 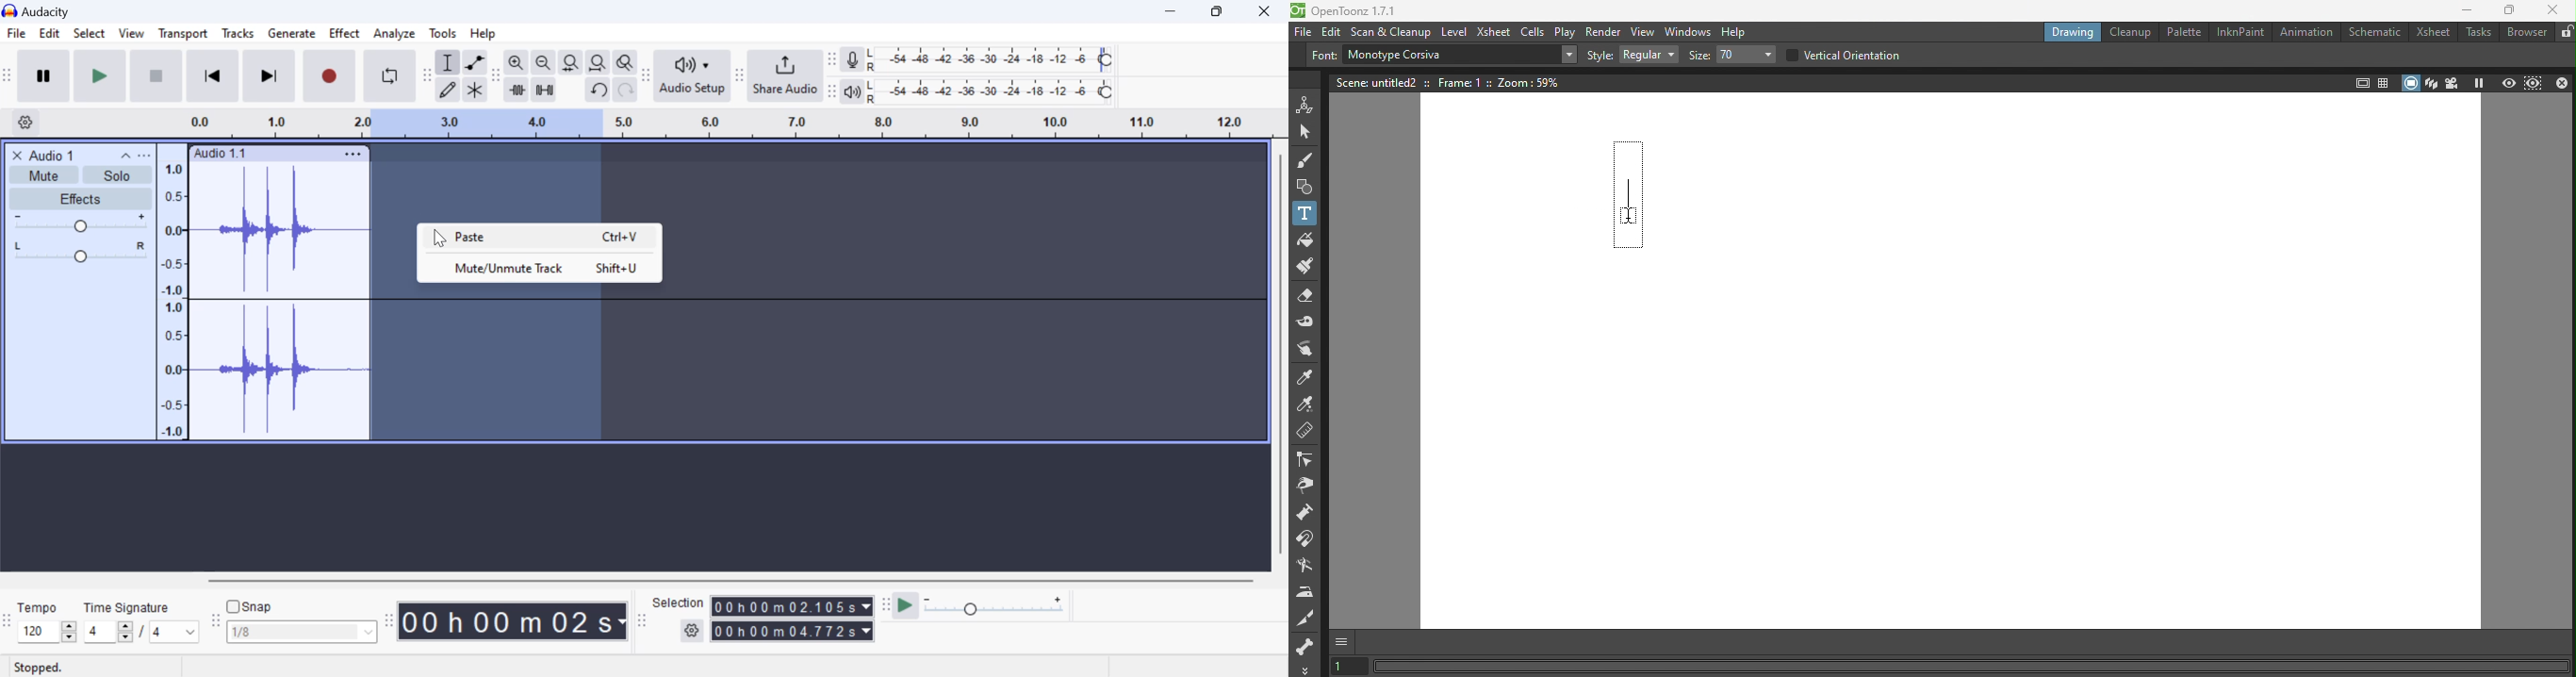 What do you see at coordinates (1333, 31) in the screenshot?
I see `Edit` at bounding box center [1333, 31].